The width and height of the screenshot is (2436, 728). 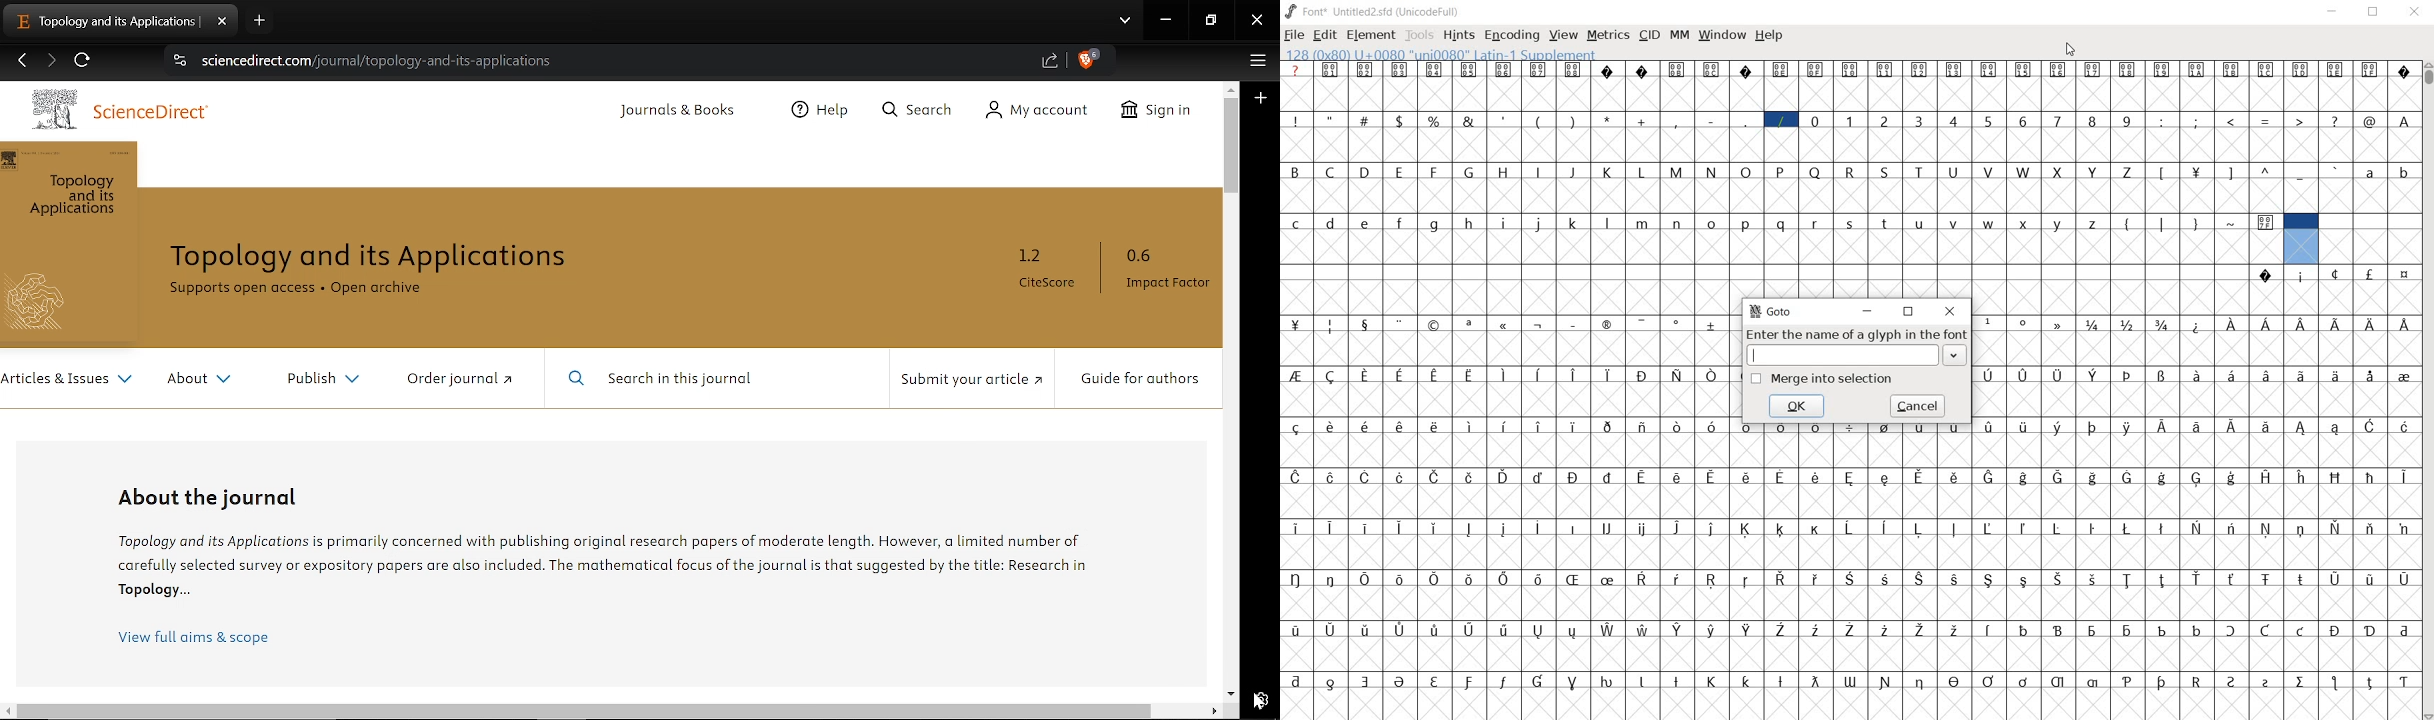 What do you see at coordinates (1814, 528) in the screenshot?
I see `Symbol` at bounding box center [1814, 528].